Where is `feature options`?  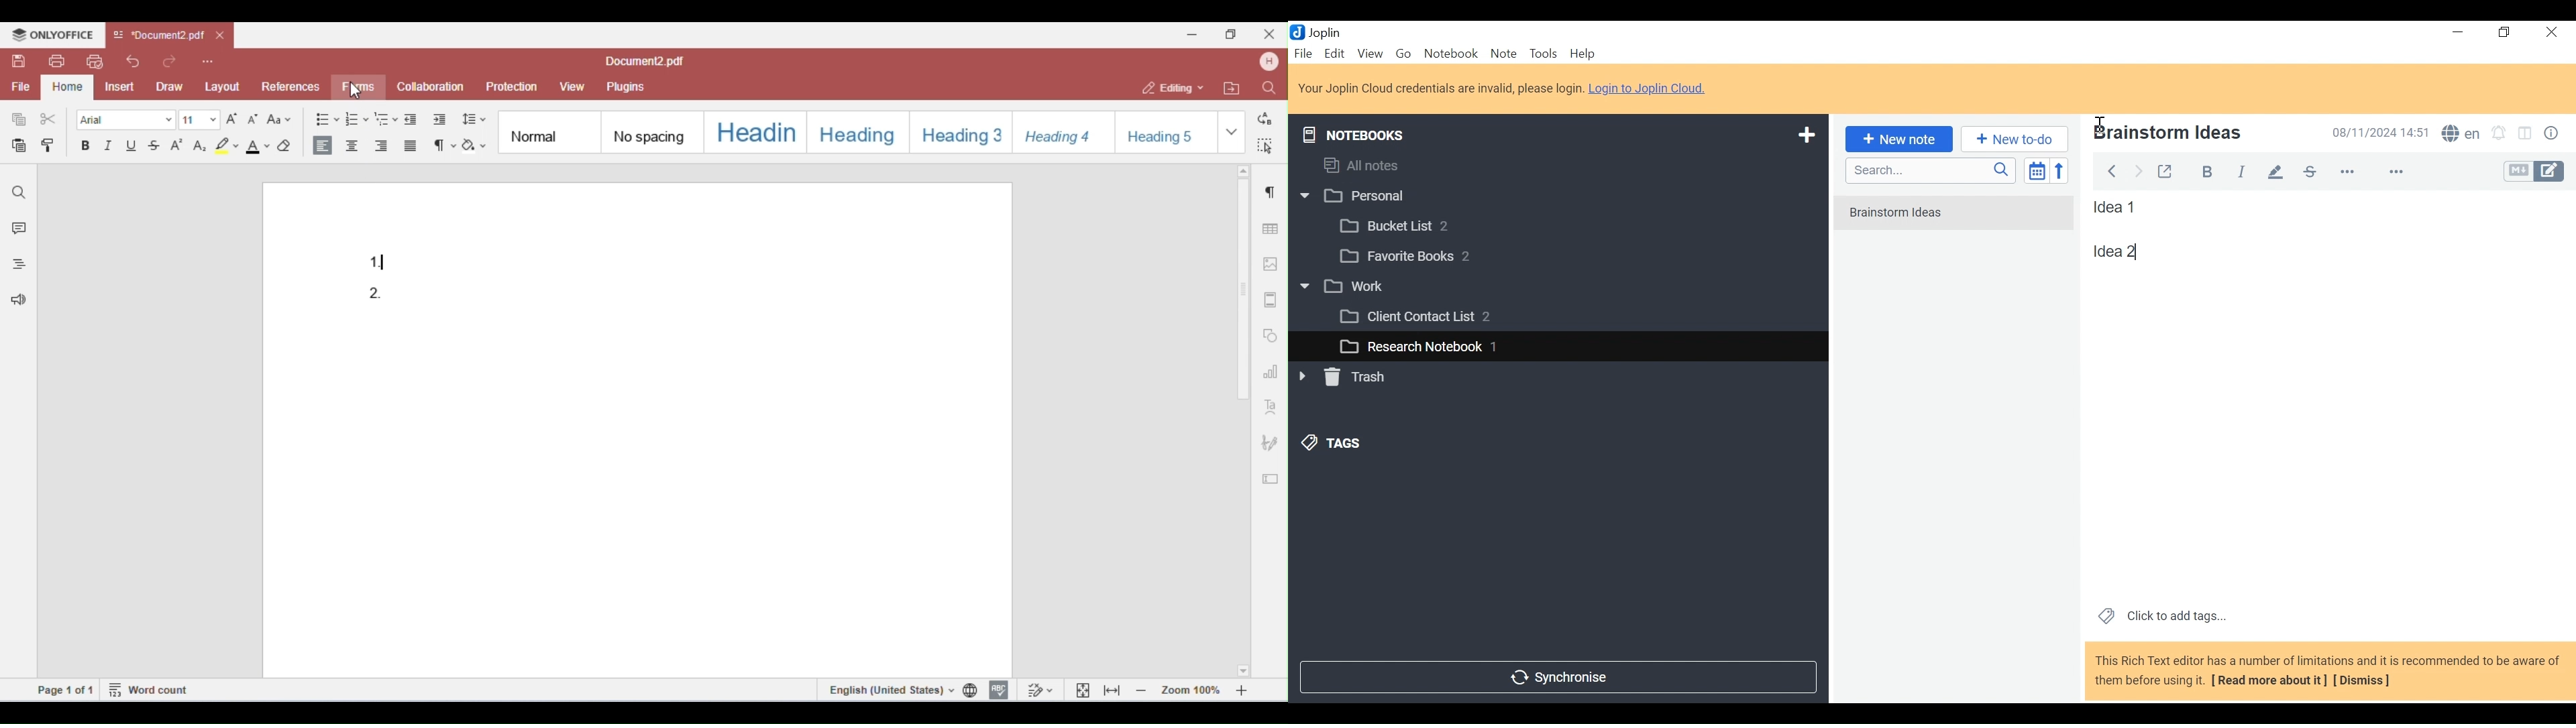 feature options is located at coordinates (2402, 173).